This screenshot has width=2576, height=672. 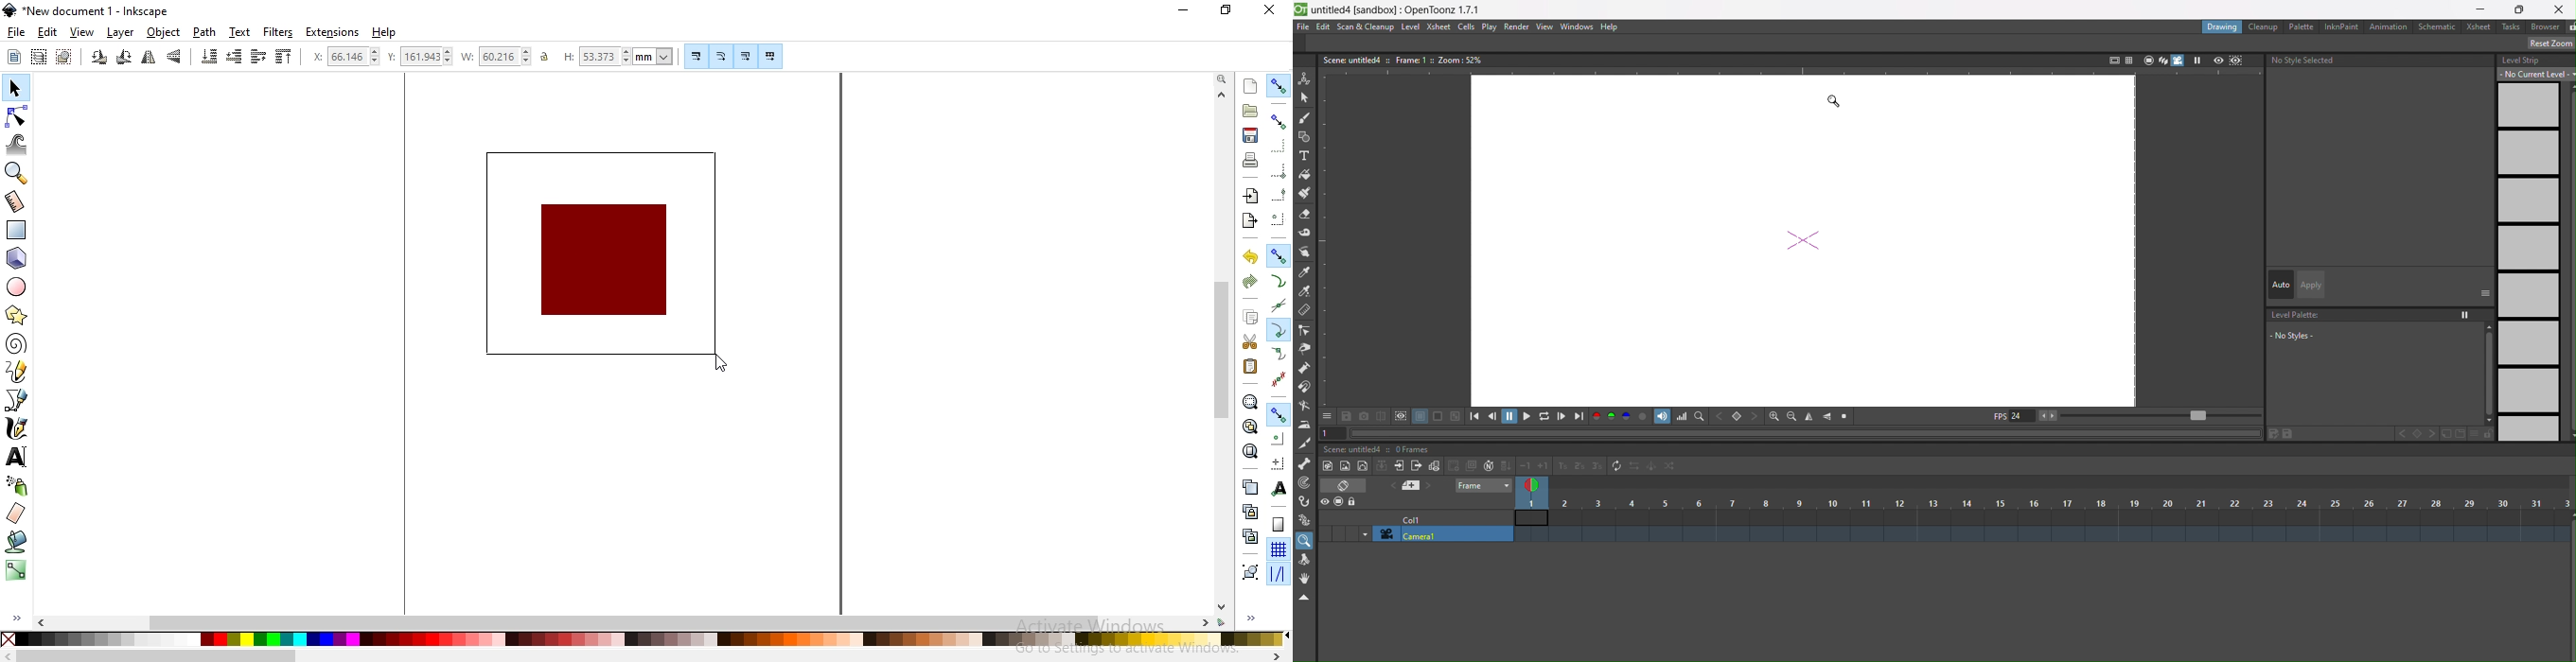 I want to click on snap nodes, paths and handles, so click(x=1278, y=415).